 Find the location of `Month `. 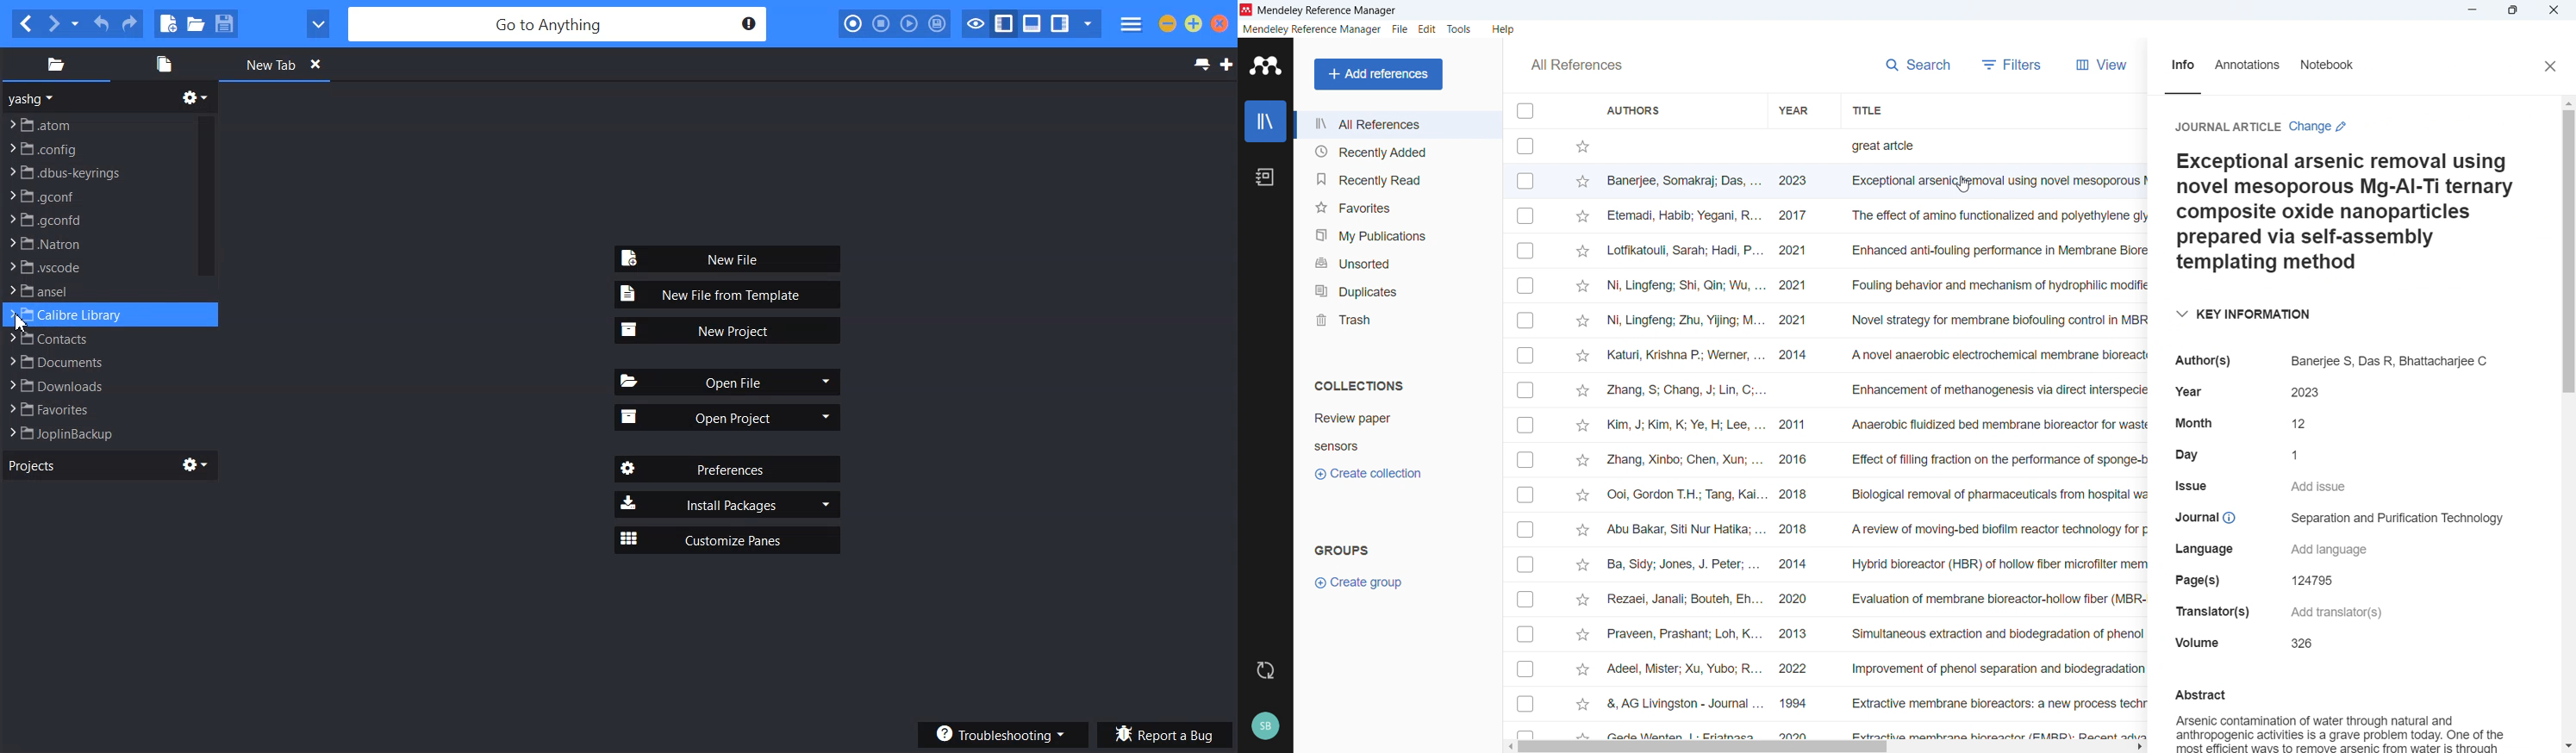

Month  is located at coordinates (2303, 423).